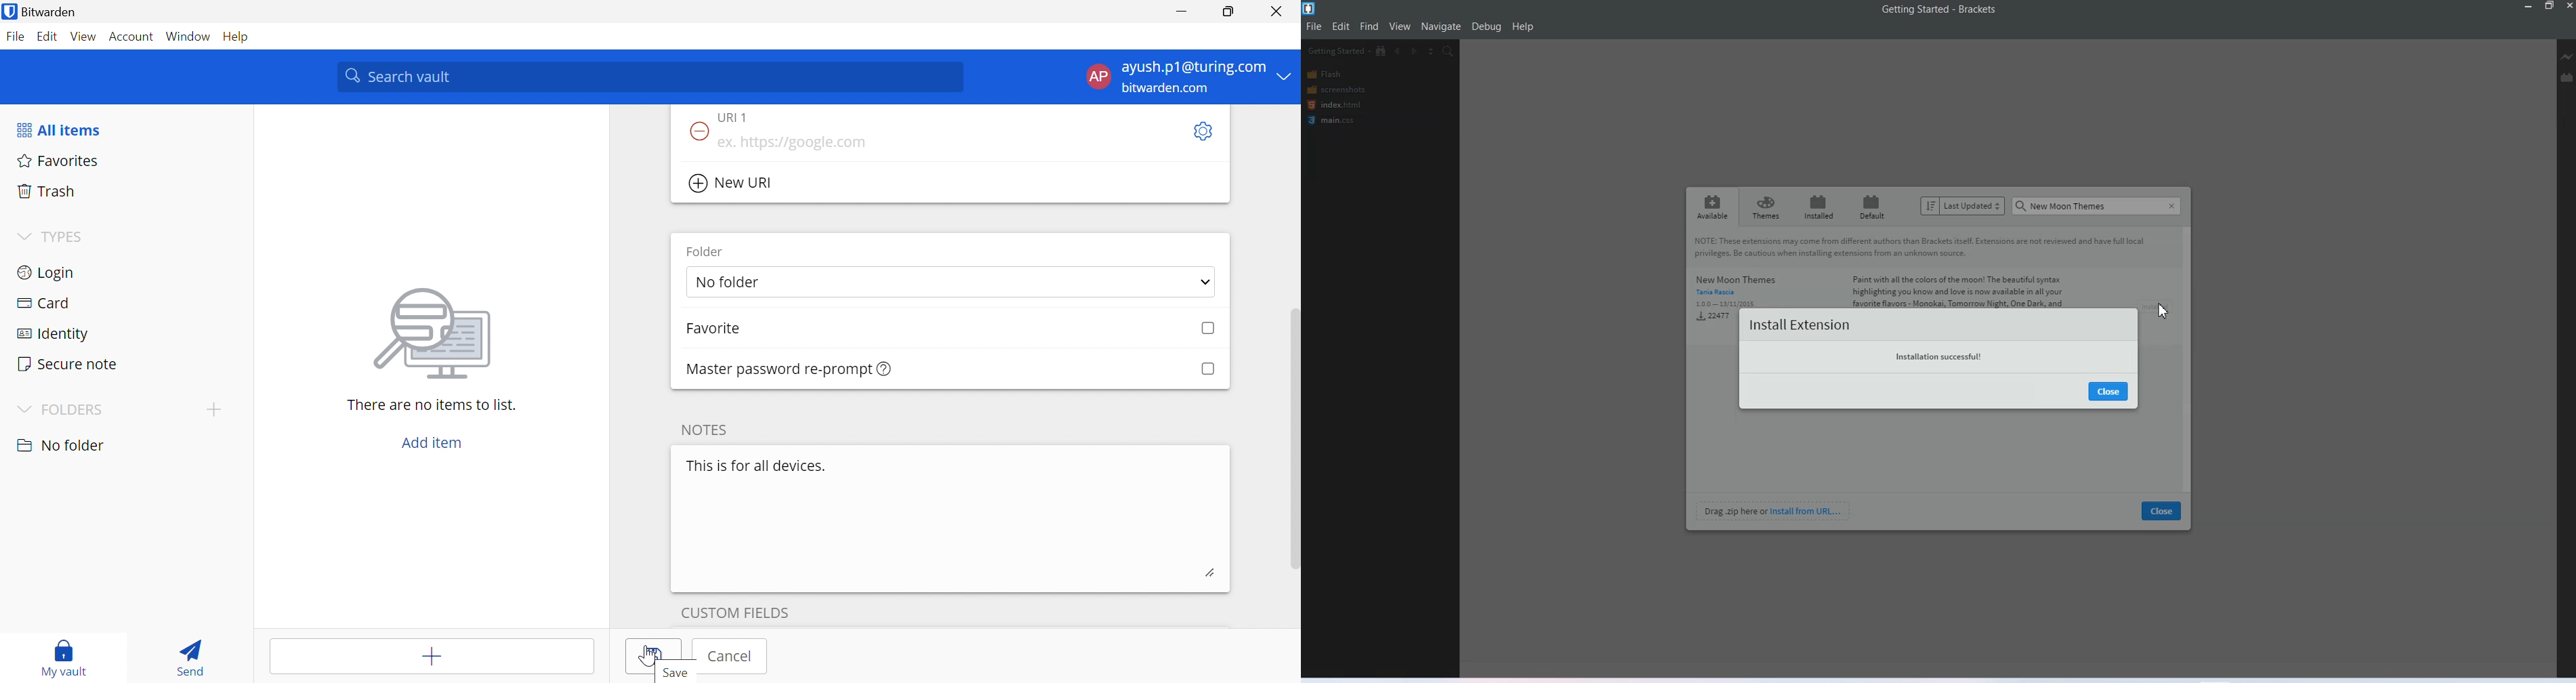  What do you see at coordinates (64, 651) in the screenshot?
I see `My vault` at bounding box center [64, 651].